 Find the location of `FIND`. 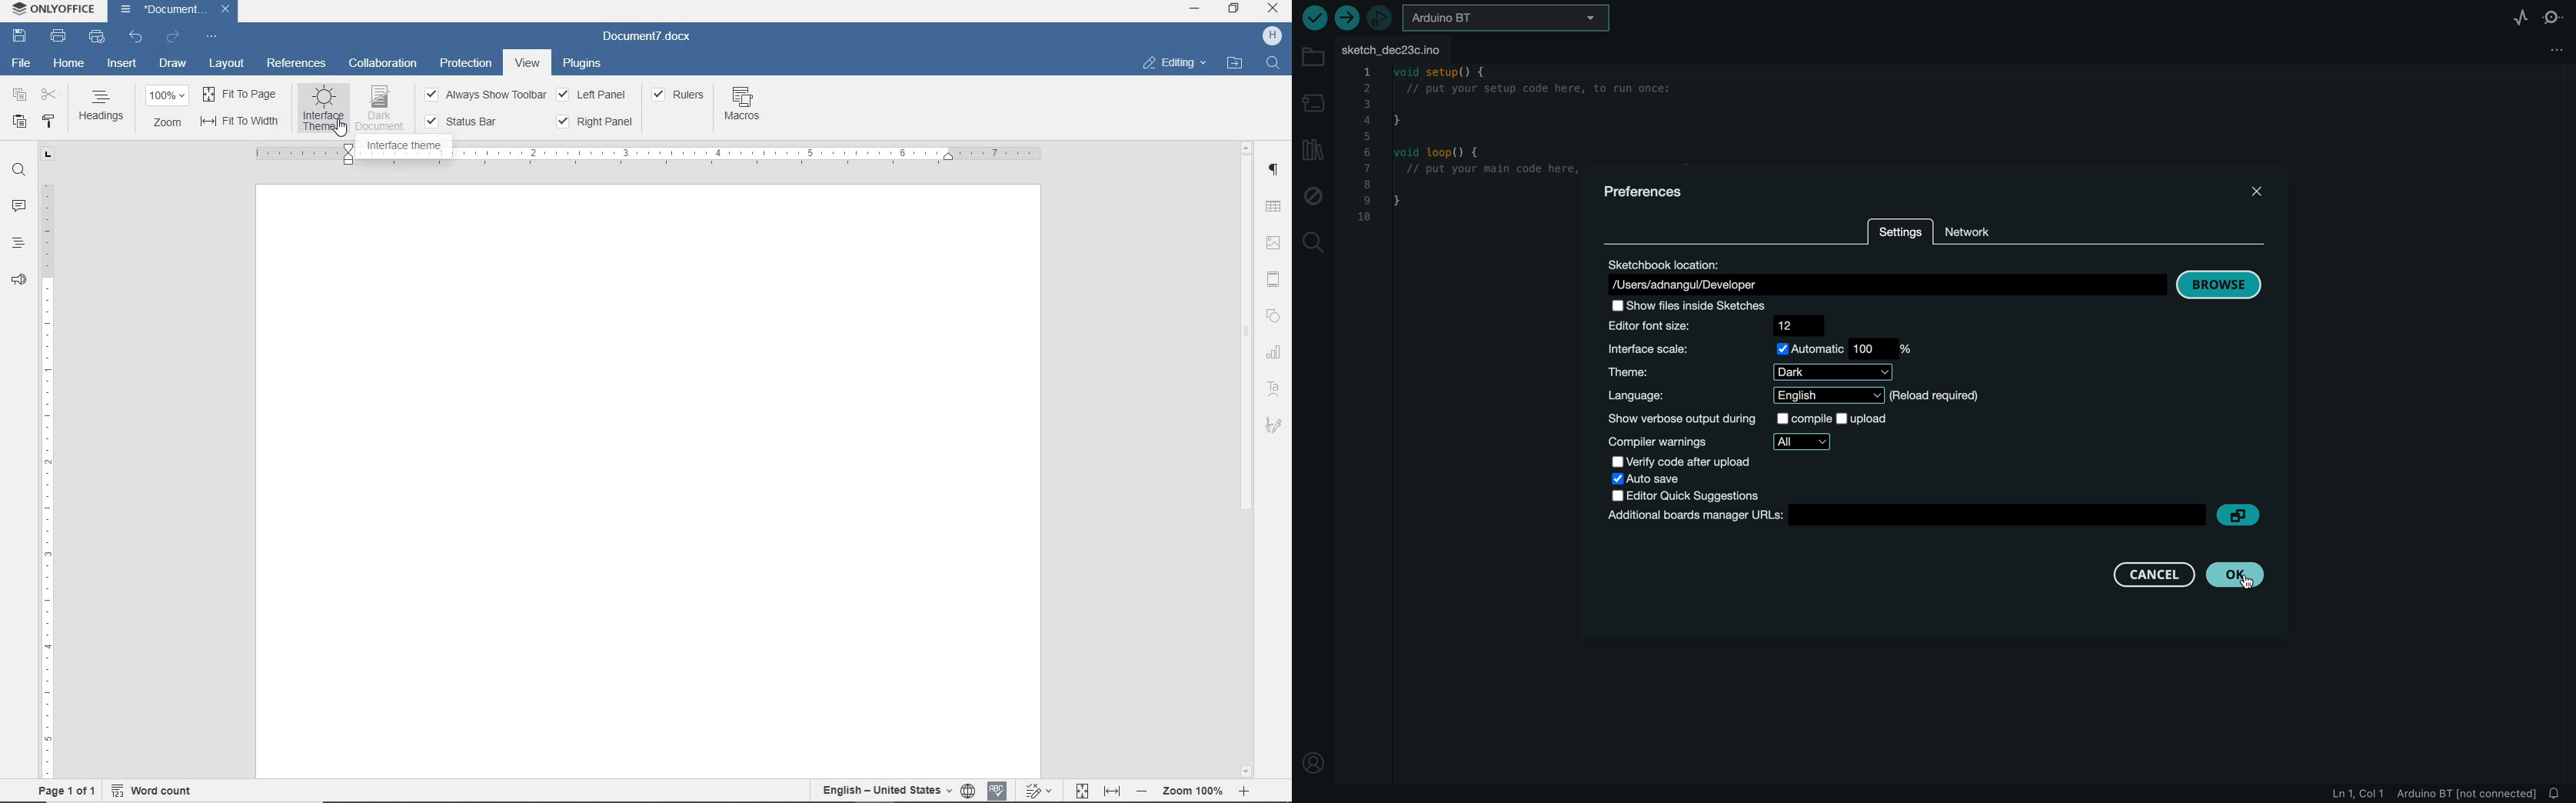

FIND is located at coordinates (19, 172).